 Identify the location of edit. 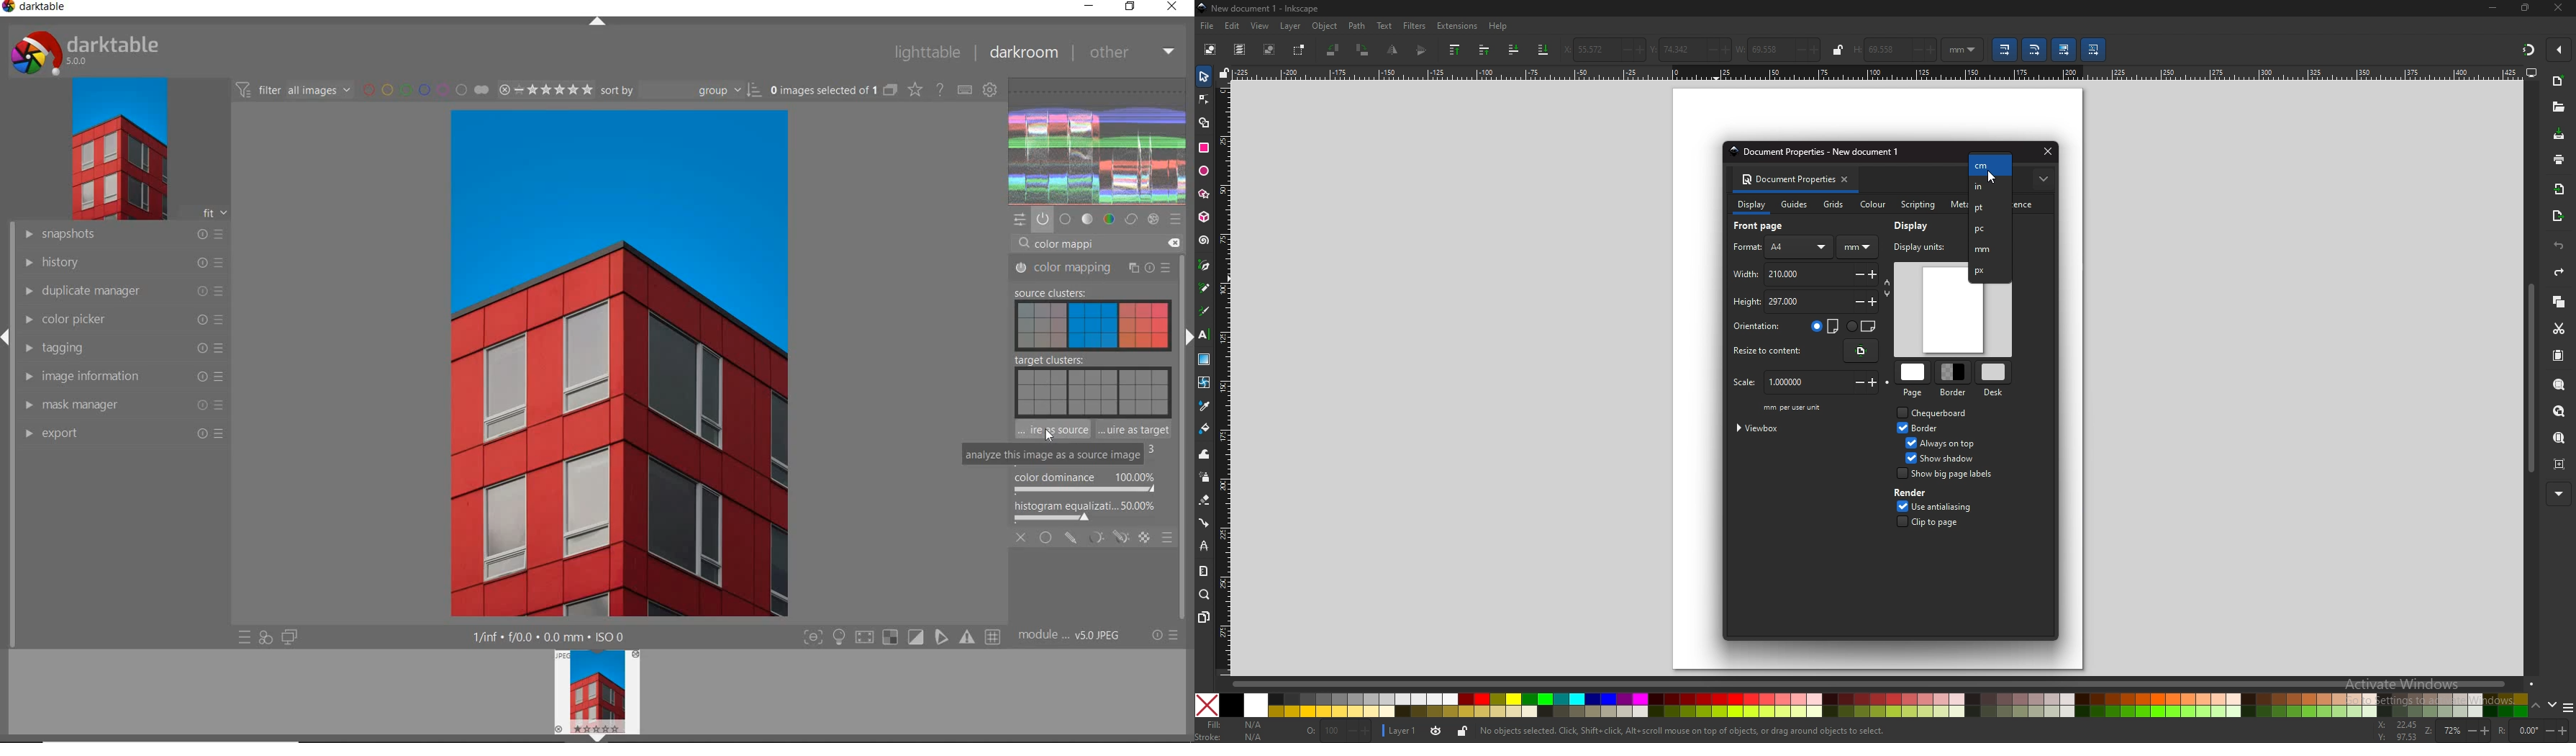
(1231, 26).